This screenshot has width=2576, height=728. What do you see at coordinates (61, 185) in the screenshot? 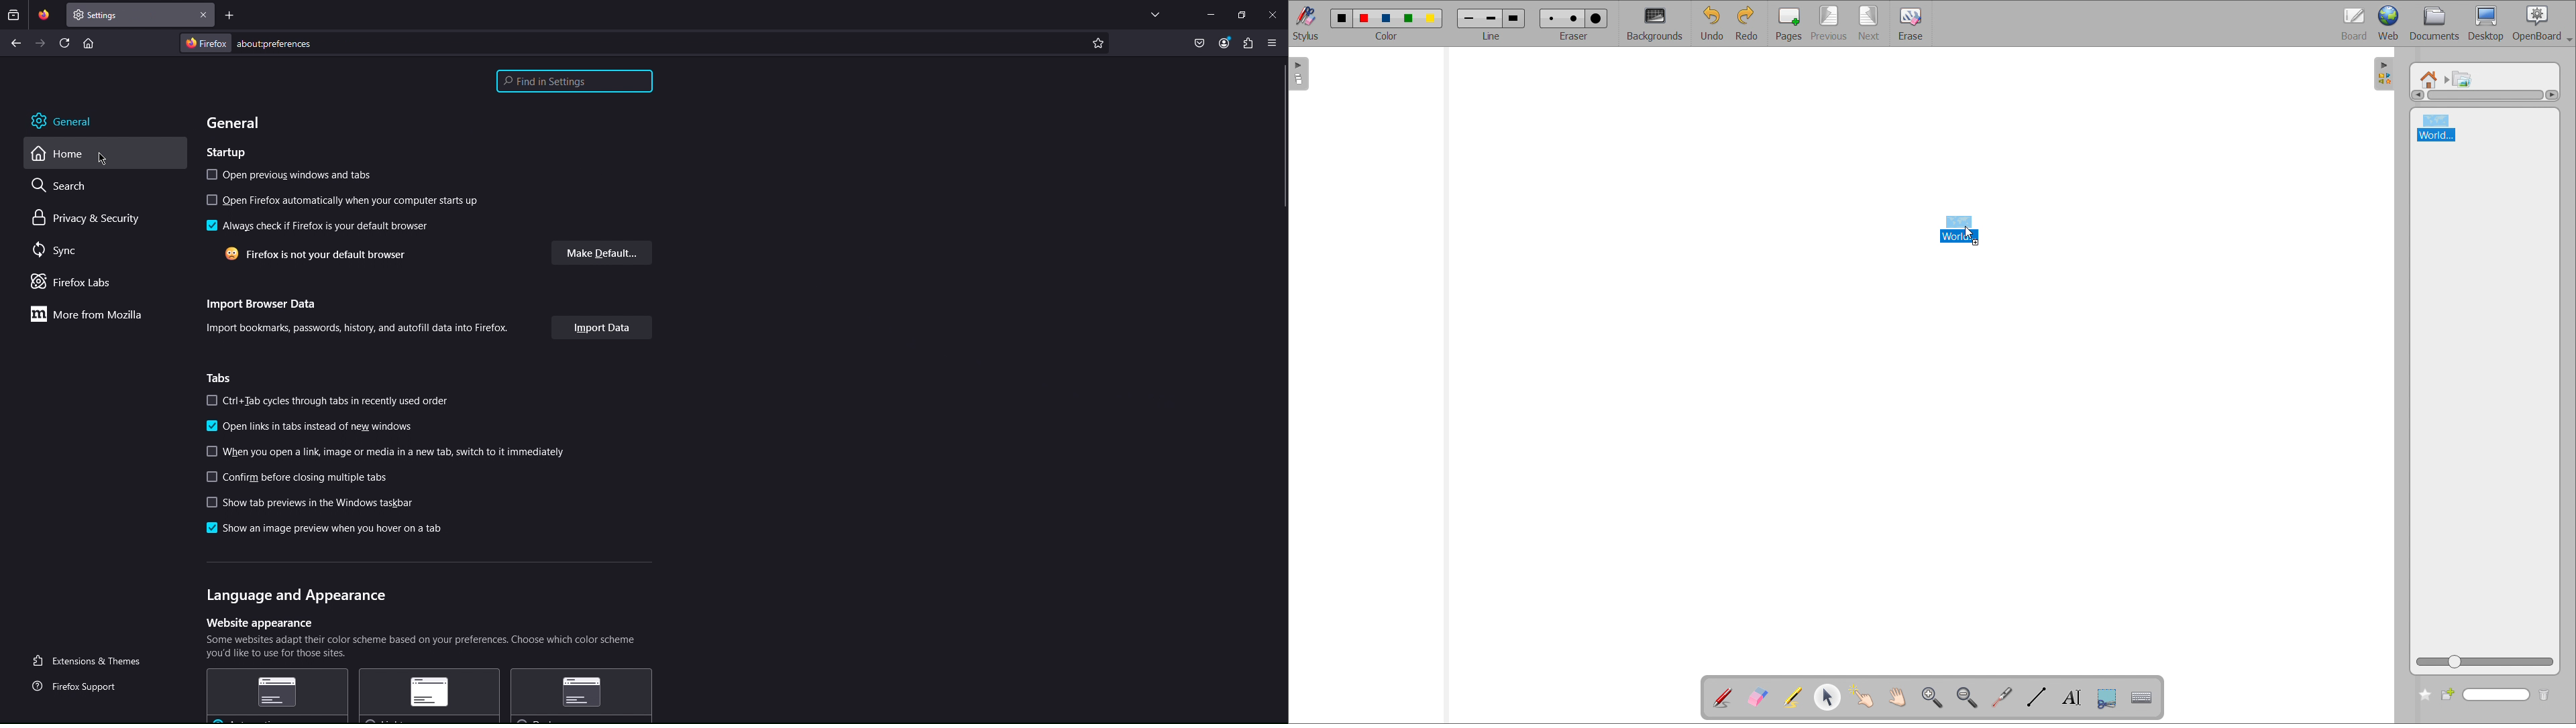
I see `Search` at bounding box center [61, 185].